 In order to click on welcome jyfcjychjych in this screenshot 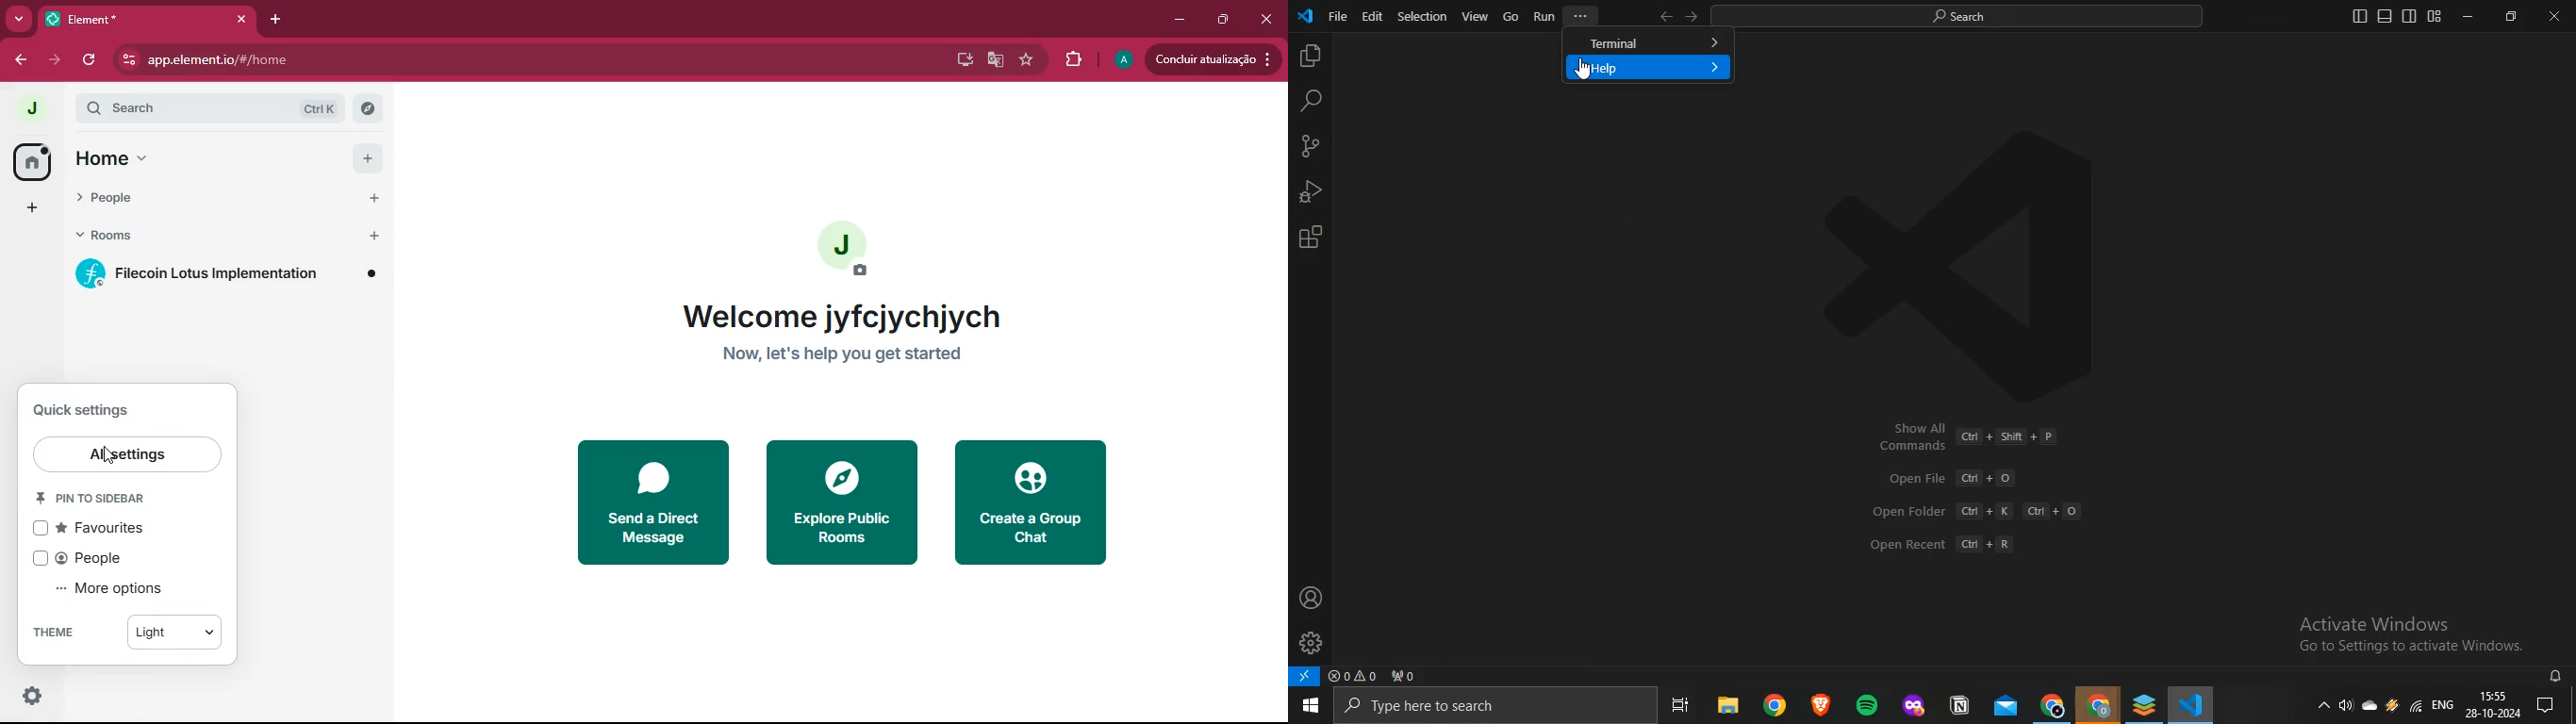, I will do `click(834, 317)`.